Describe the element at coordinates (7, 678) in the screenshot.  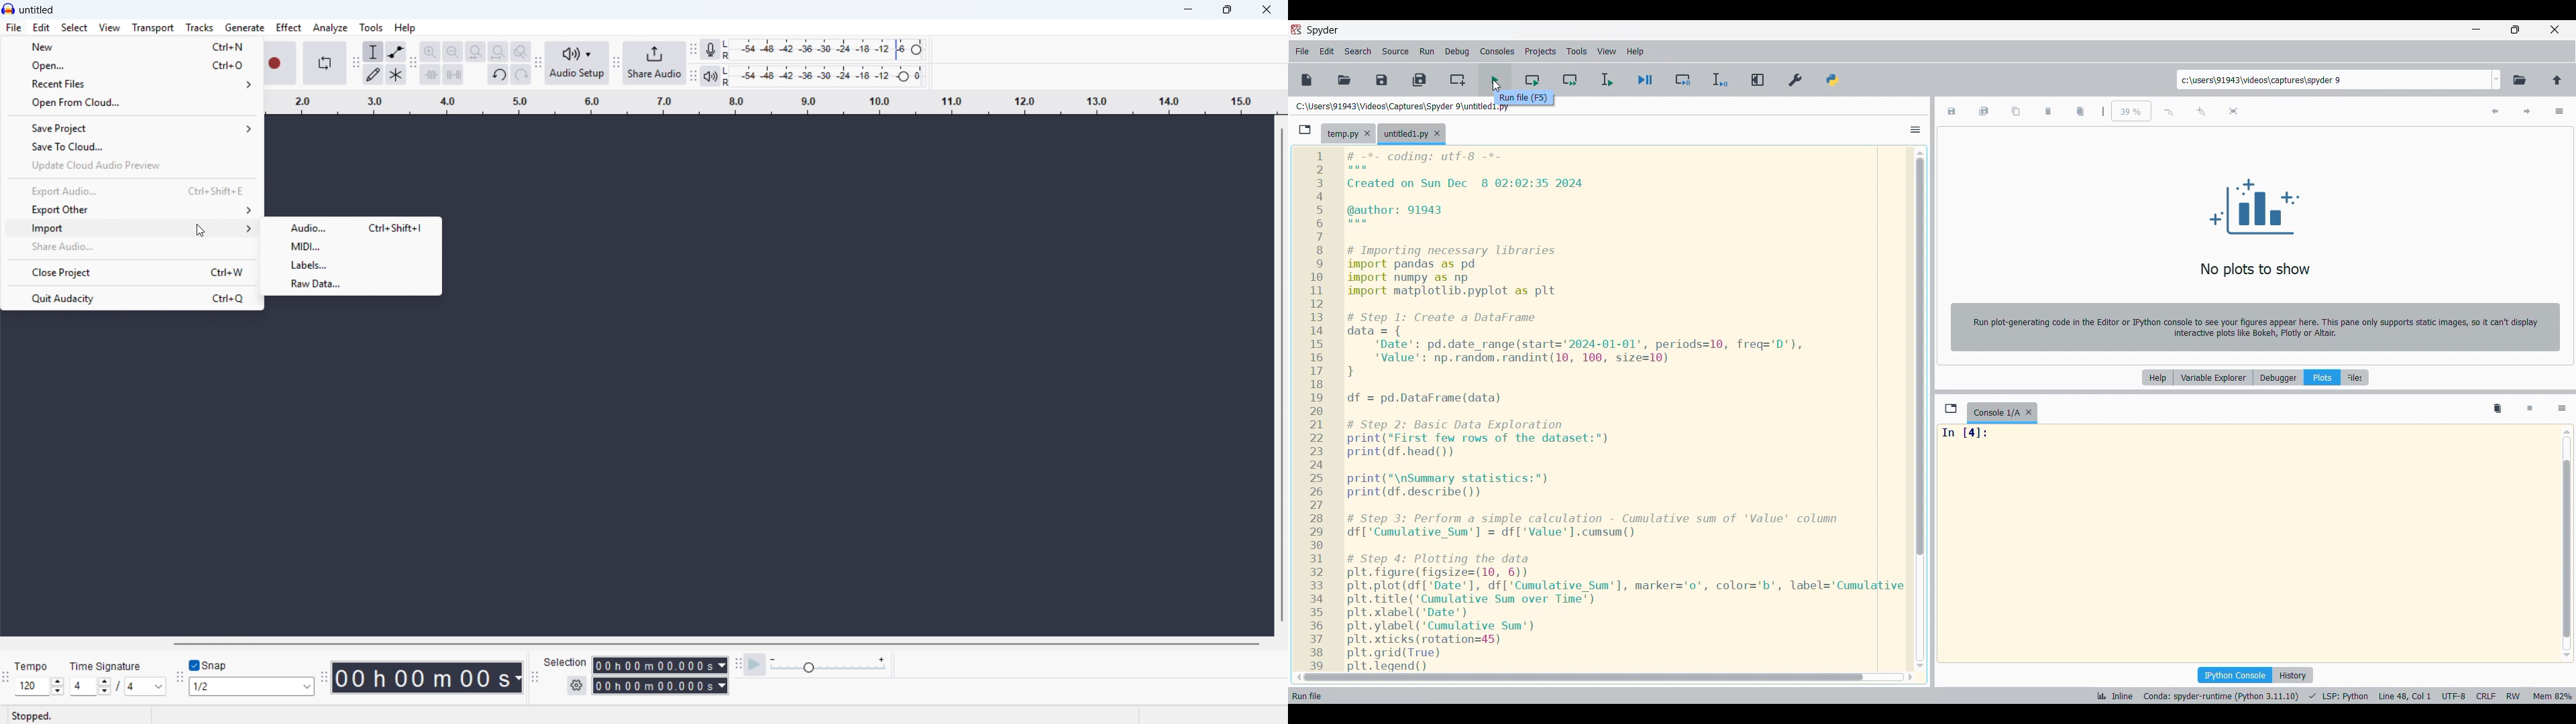
I see `Time signature toolbar ` at that location.